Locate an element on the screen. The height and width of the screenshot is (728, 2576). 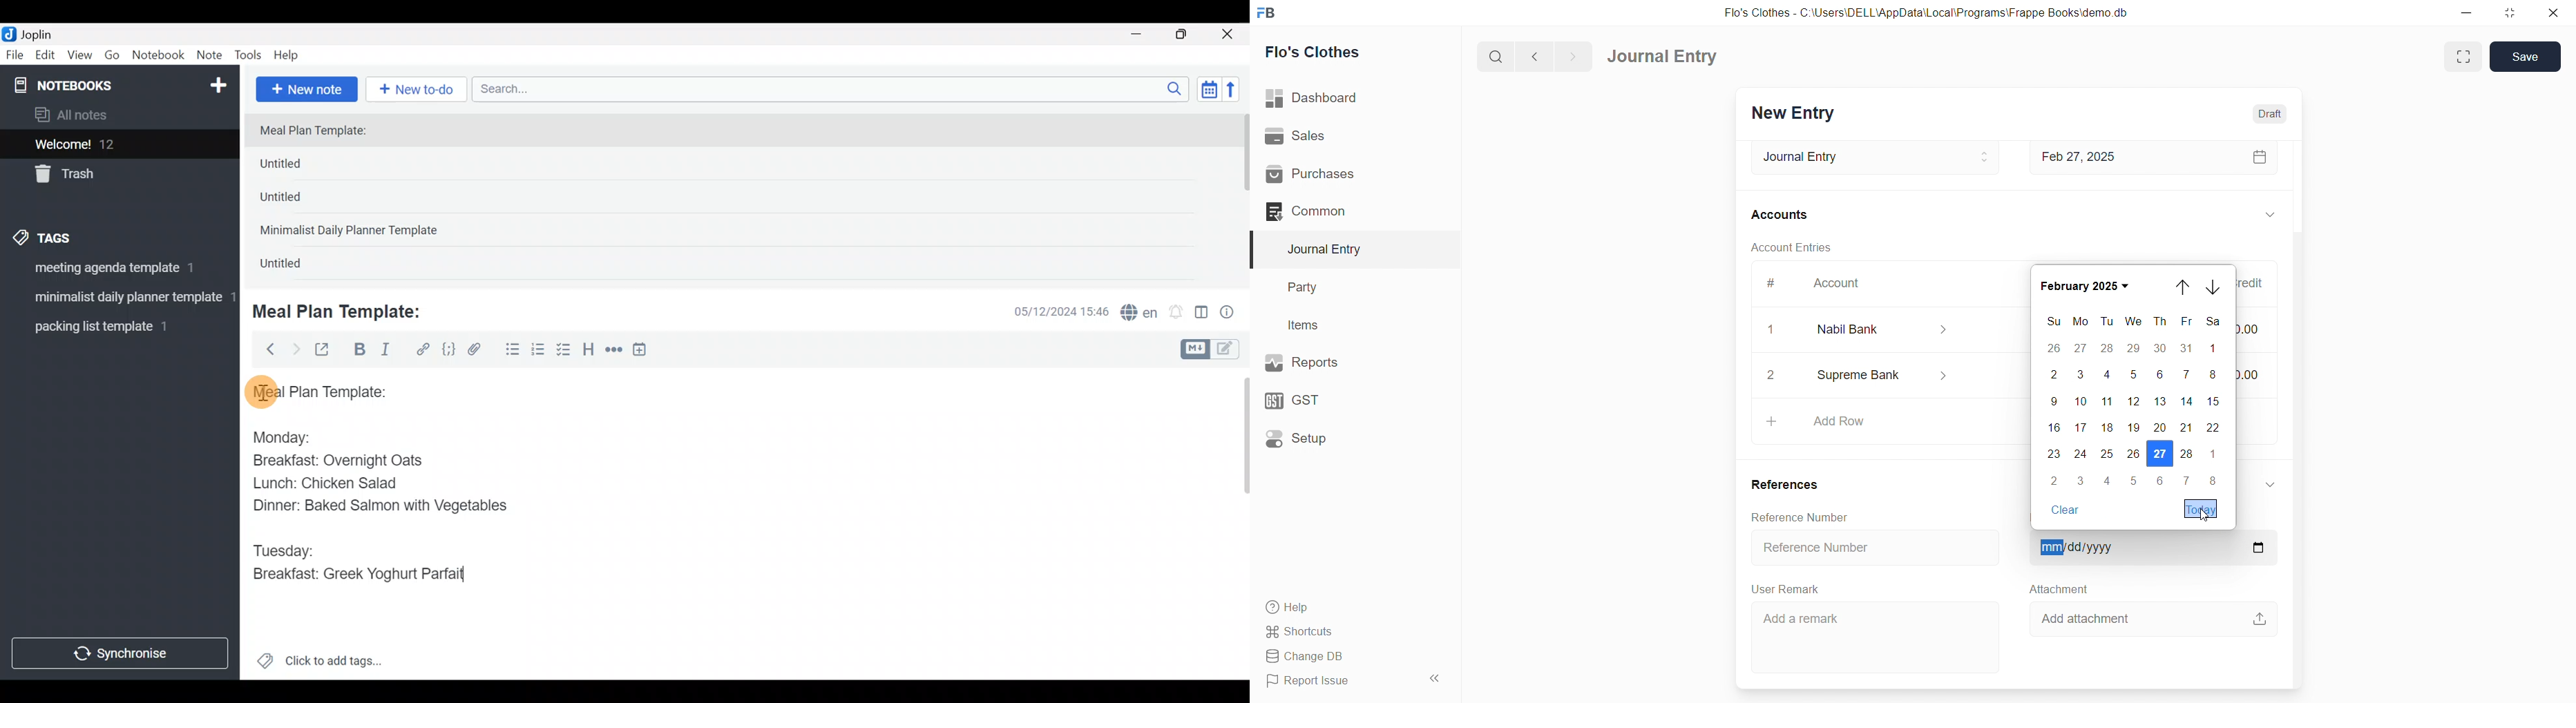
Maximize is located at coordinates (1190, 34).